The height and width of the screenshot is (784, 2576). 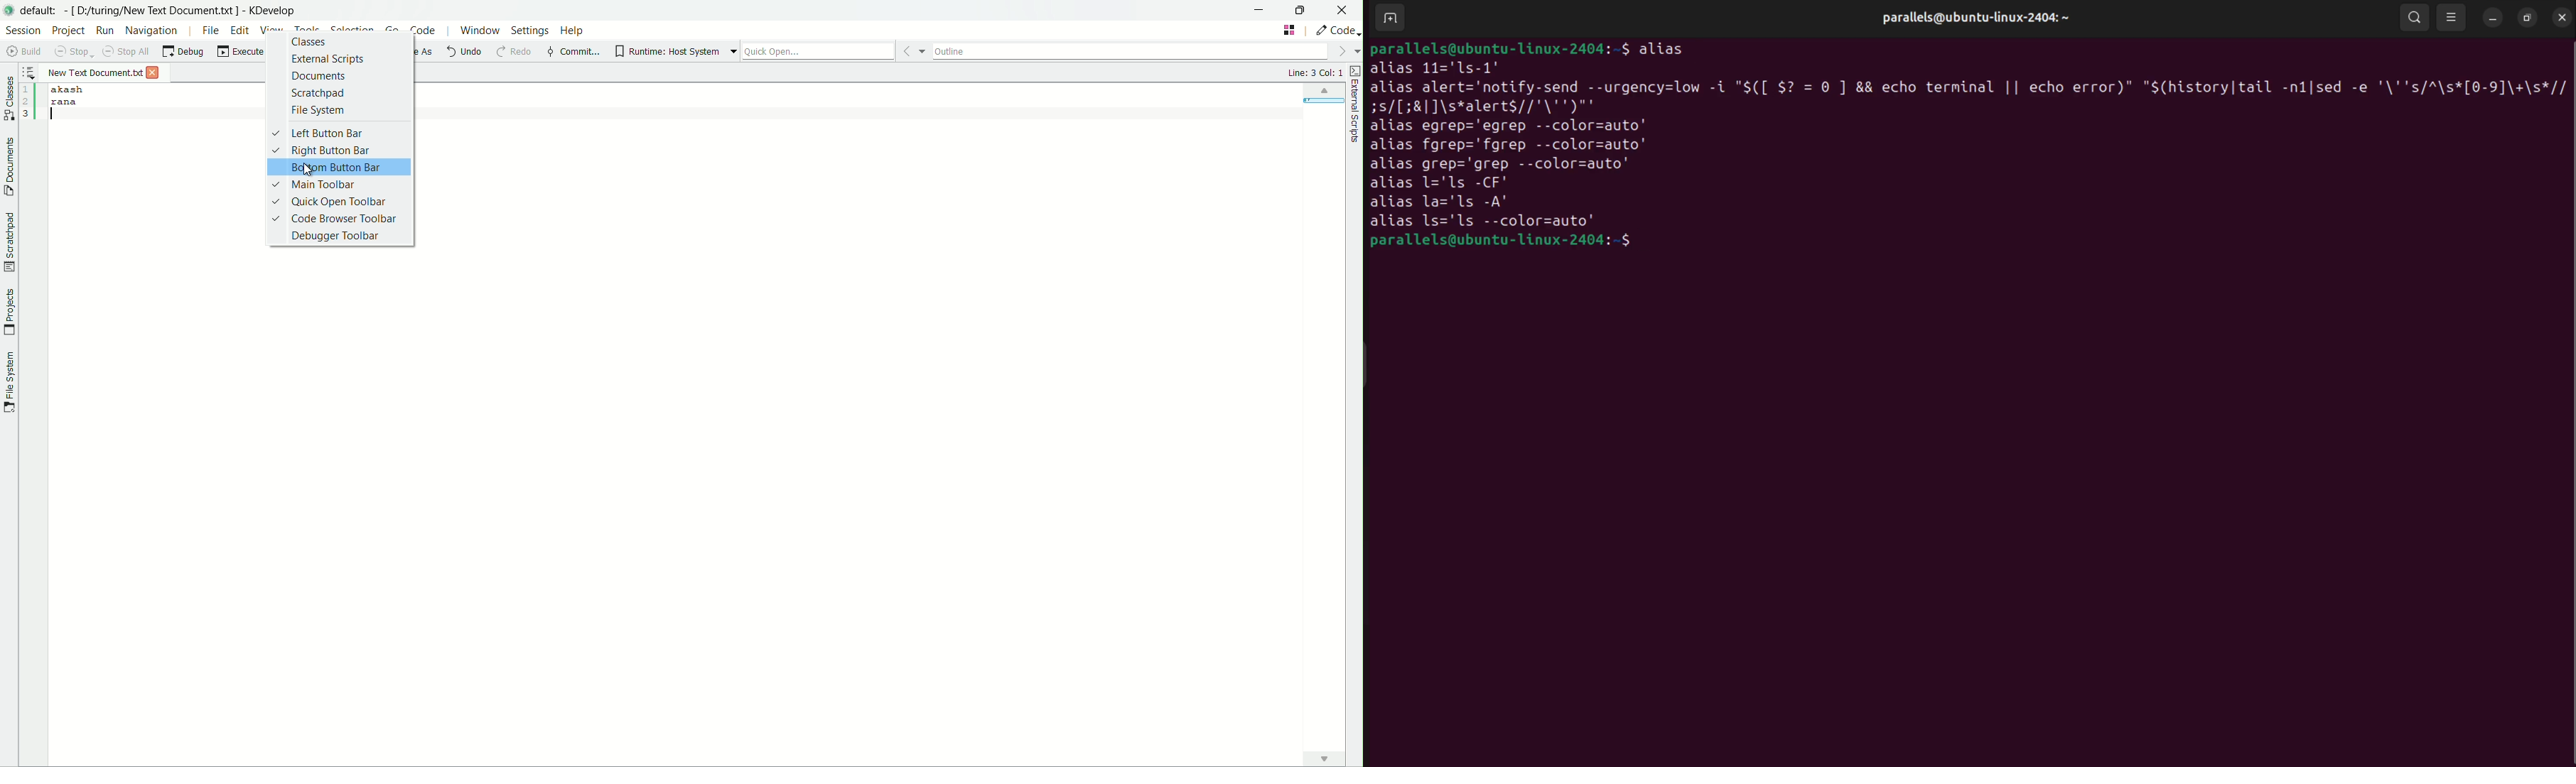 I want to click on runtime host system, so click(x=667, y=51).